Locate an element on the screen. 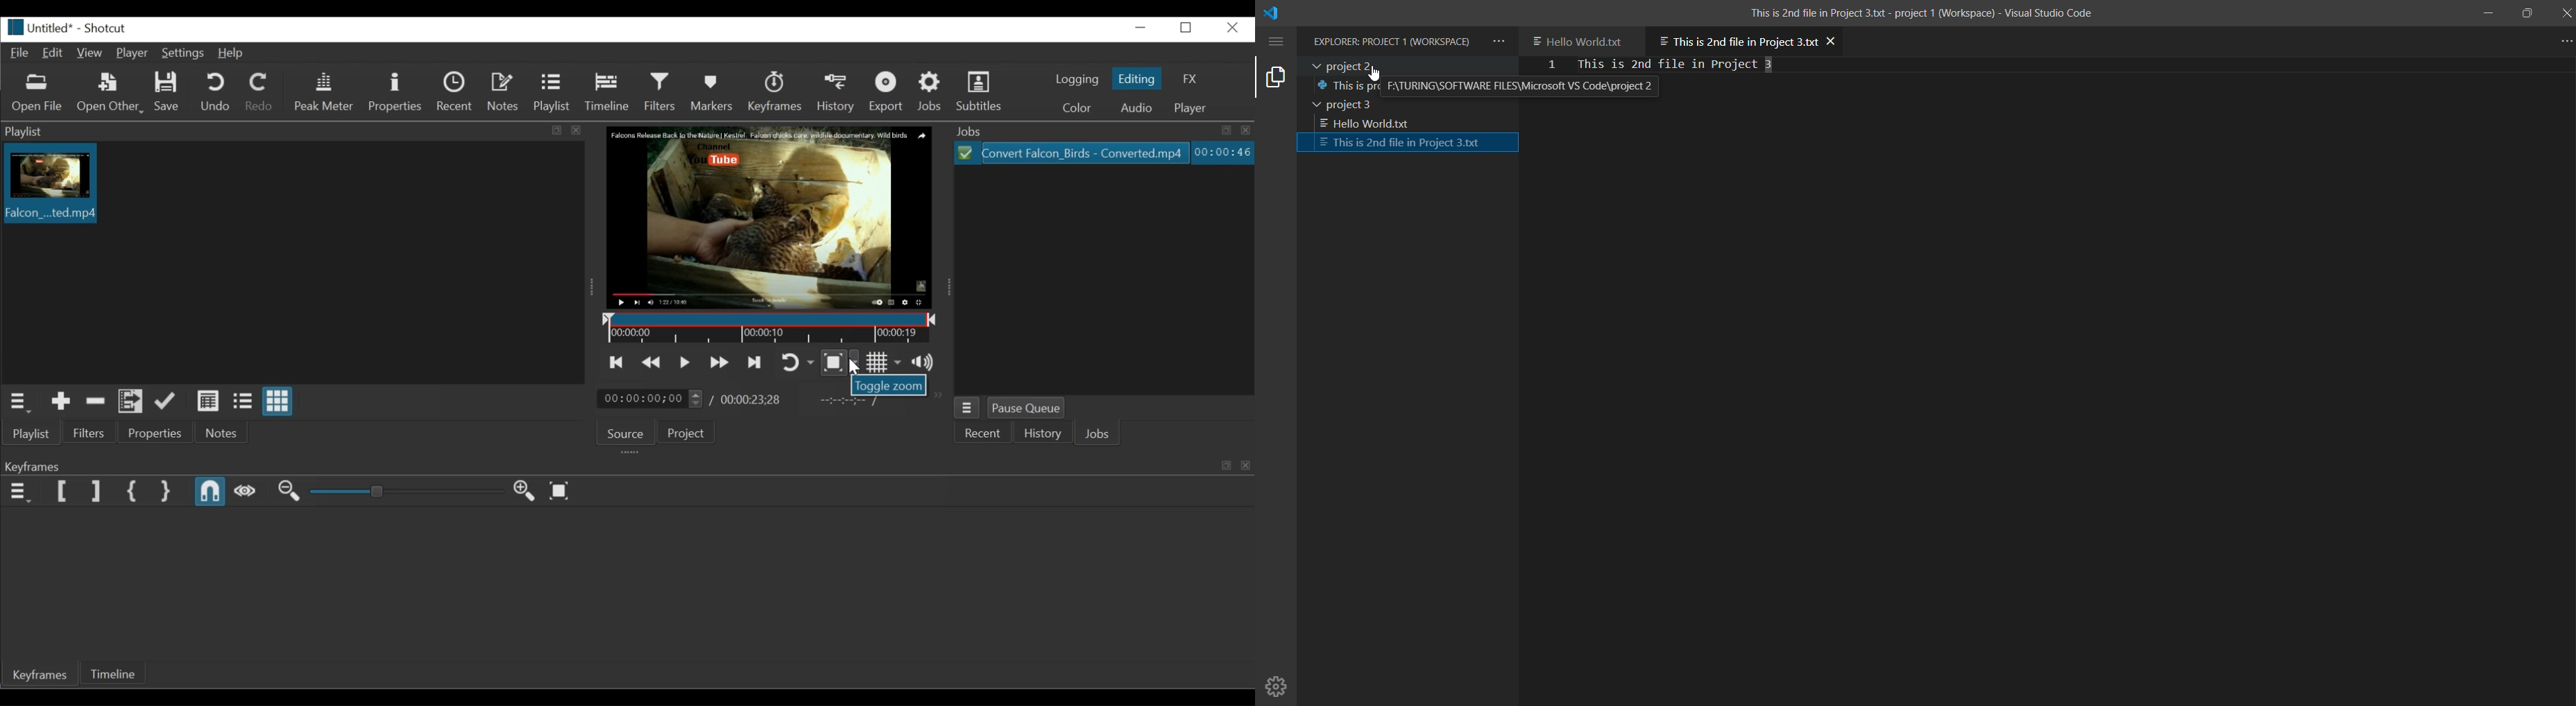  Skip to the next point is located at coordinates (755, 363).